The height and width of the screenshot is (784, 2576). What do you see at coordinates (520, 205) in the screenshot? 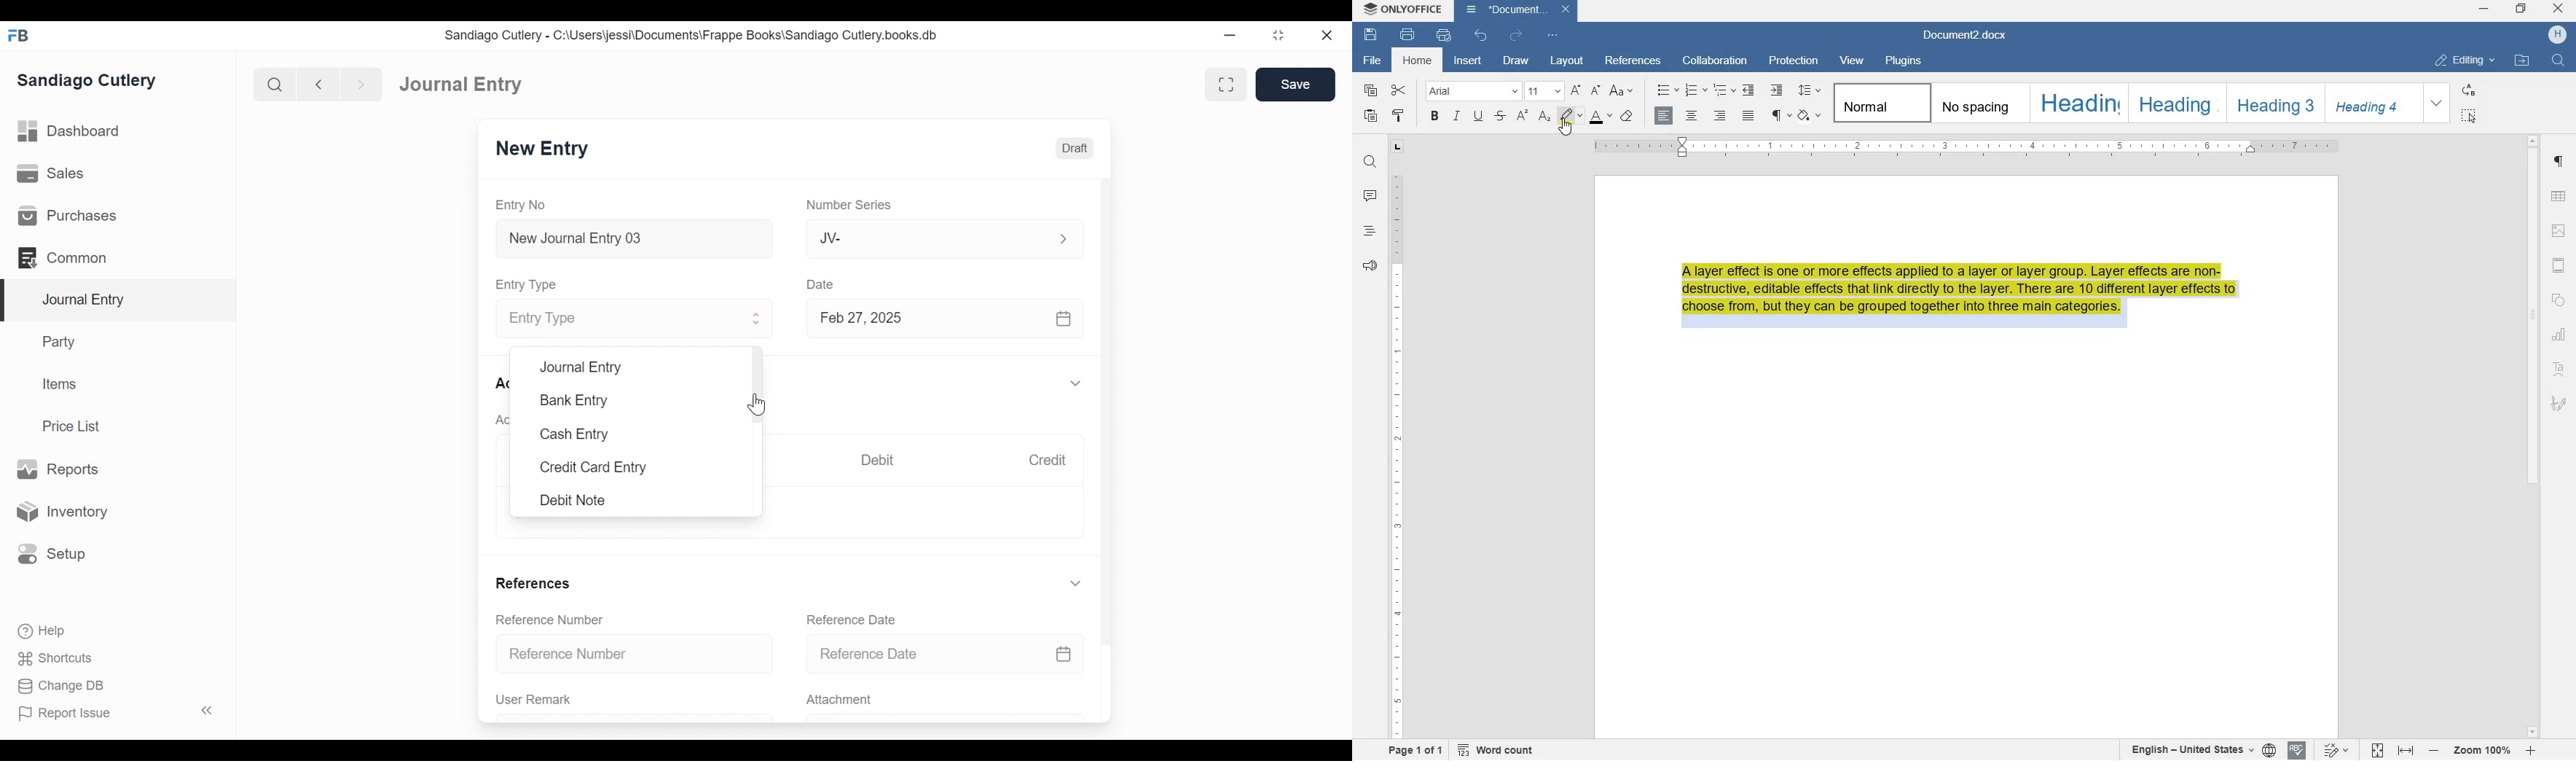
I see `Entry No` at bounding box center [520, 205].